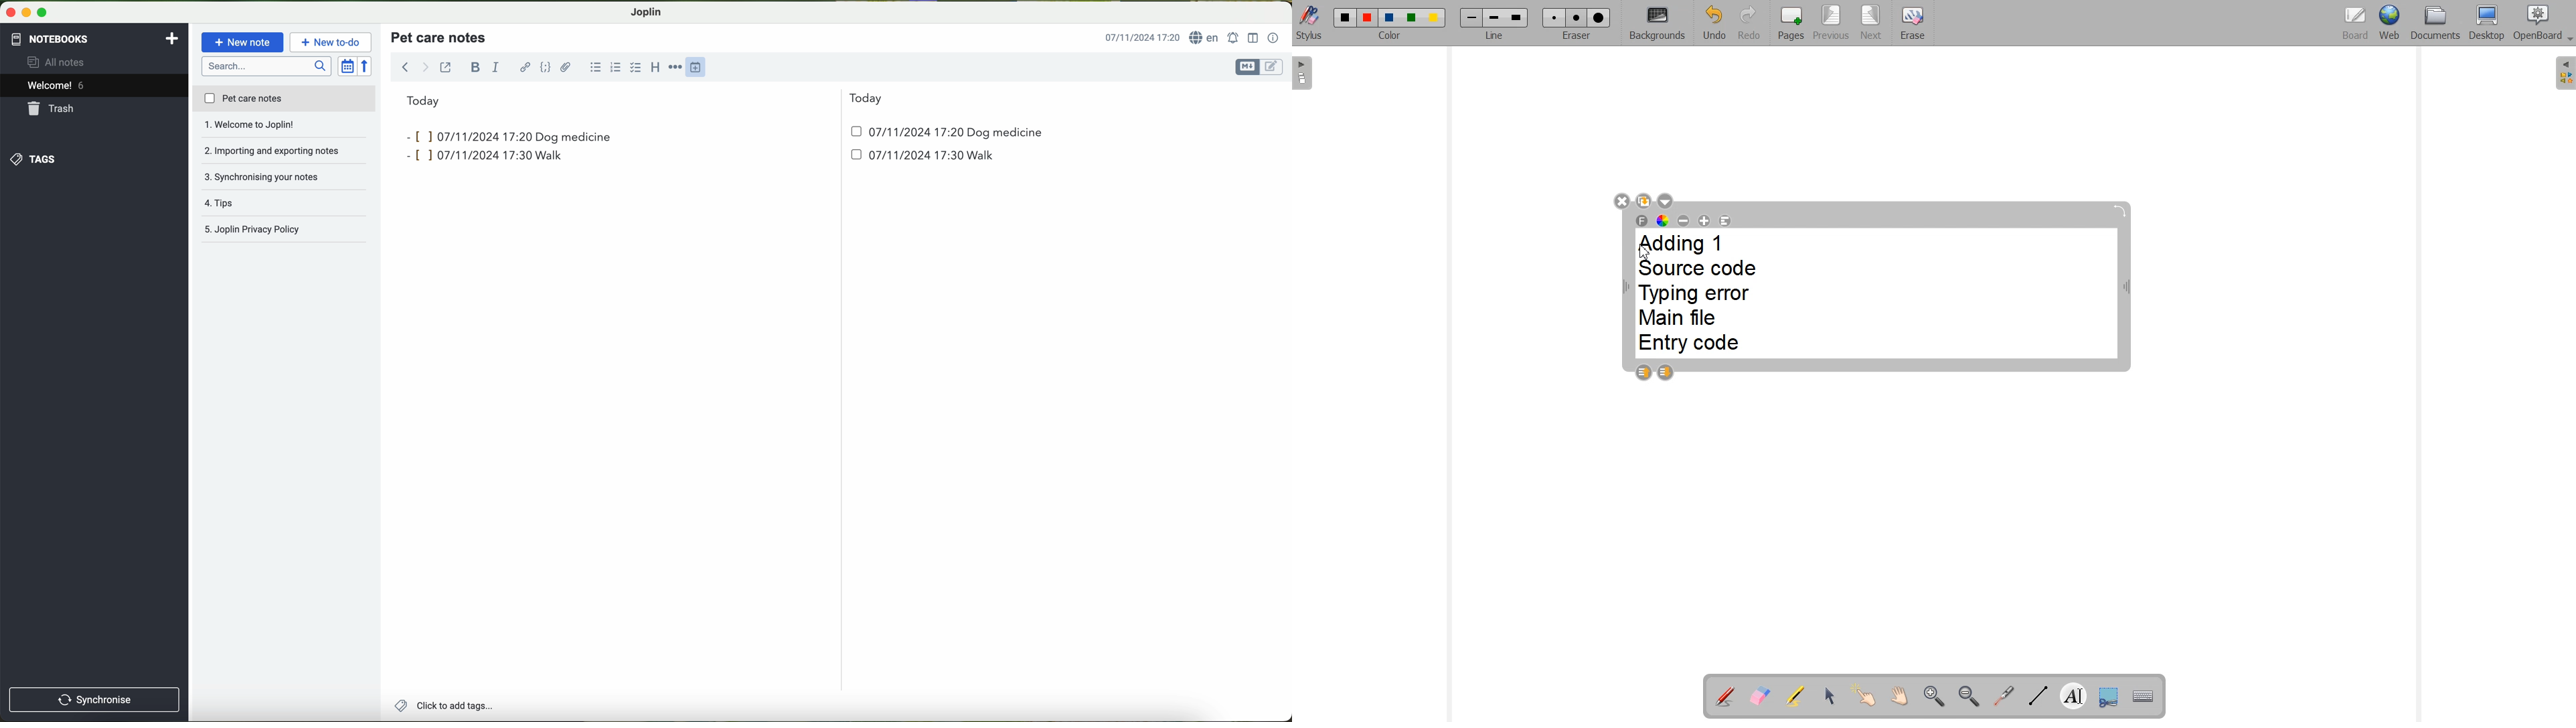 Image resolution: width=2576 pixels, height=728 pixels. I want to click on Width adjustable, so click(2127, 289).